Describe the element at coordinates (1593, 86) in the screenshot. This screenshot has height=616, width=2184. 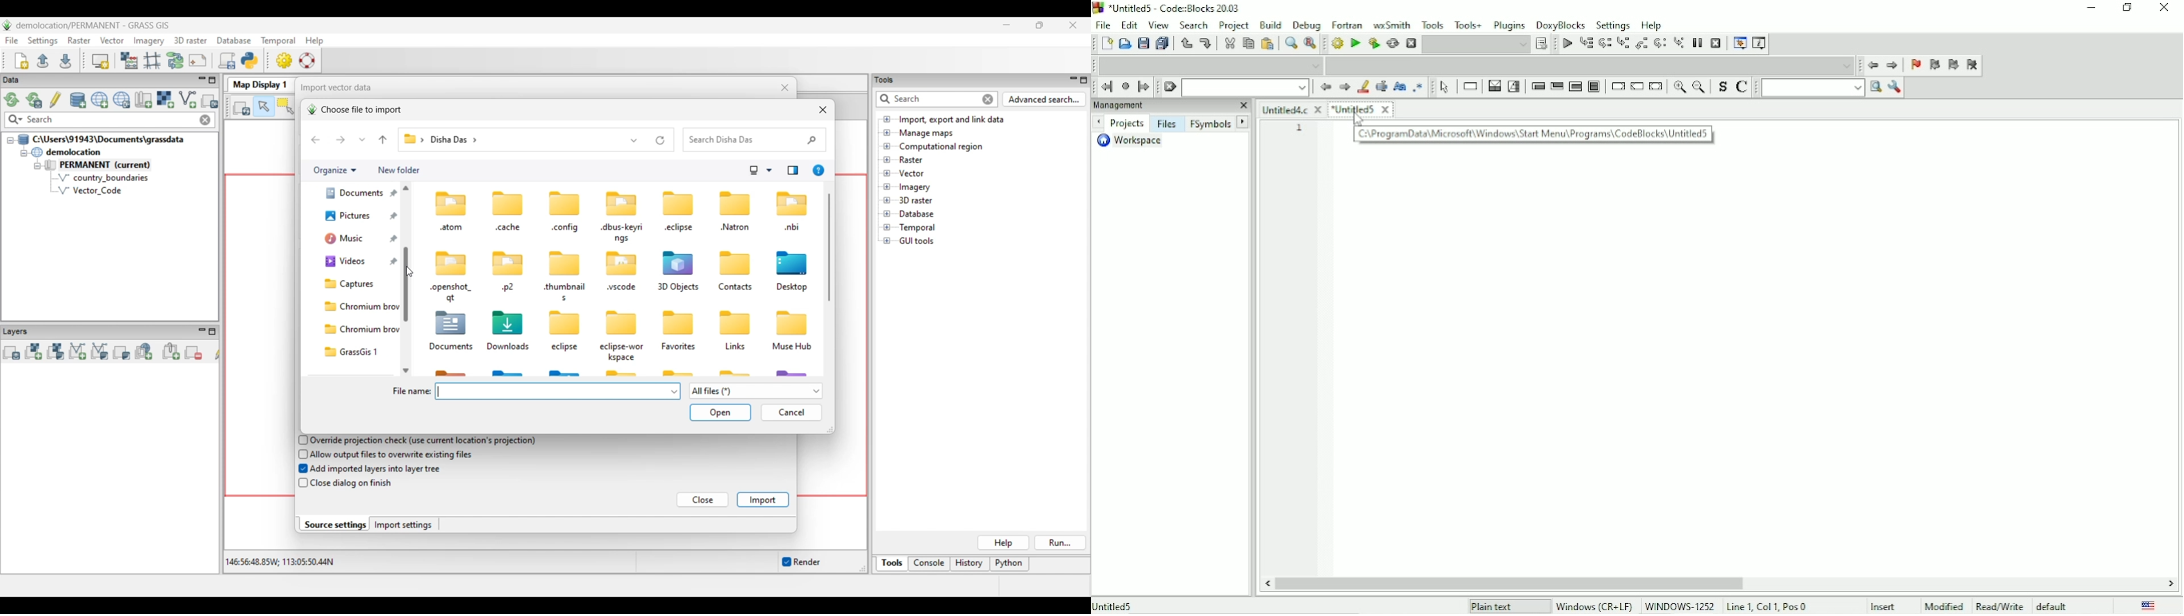
I see `Block instruction` at that location.